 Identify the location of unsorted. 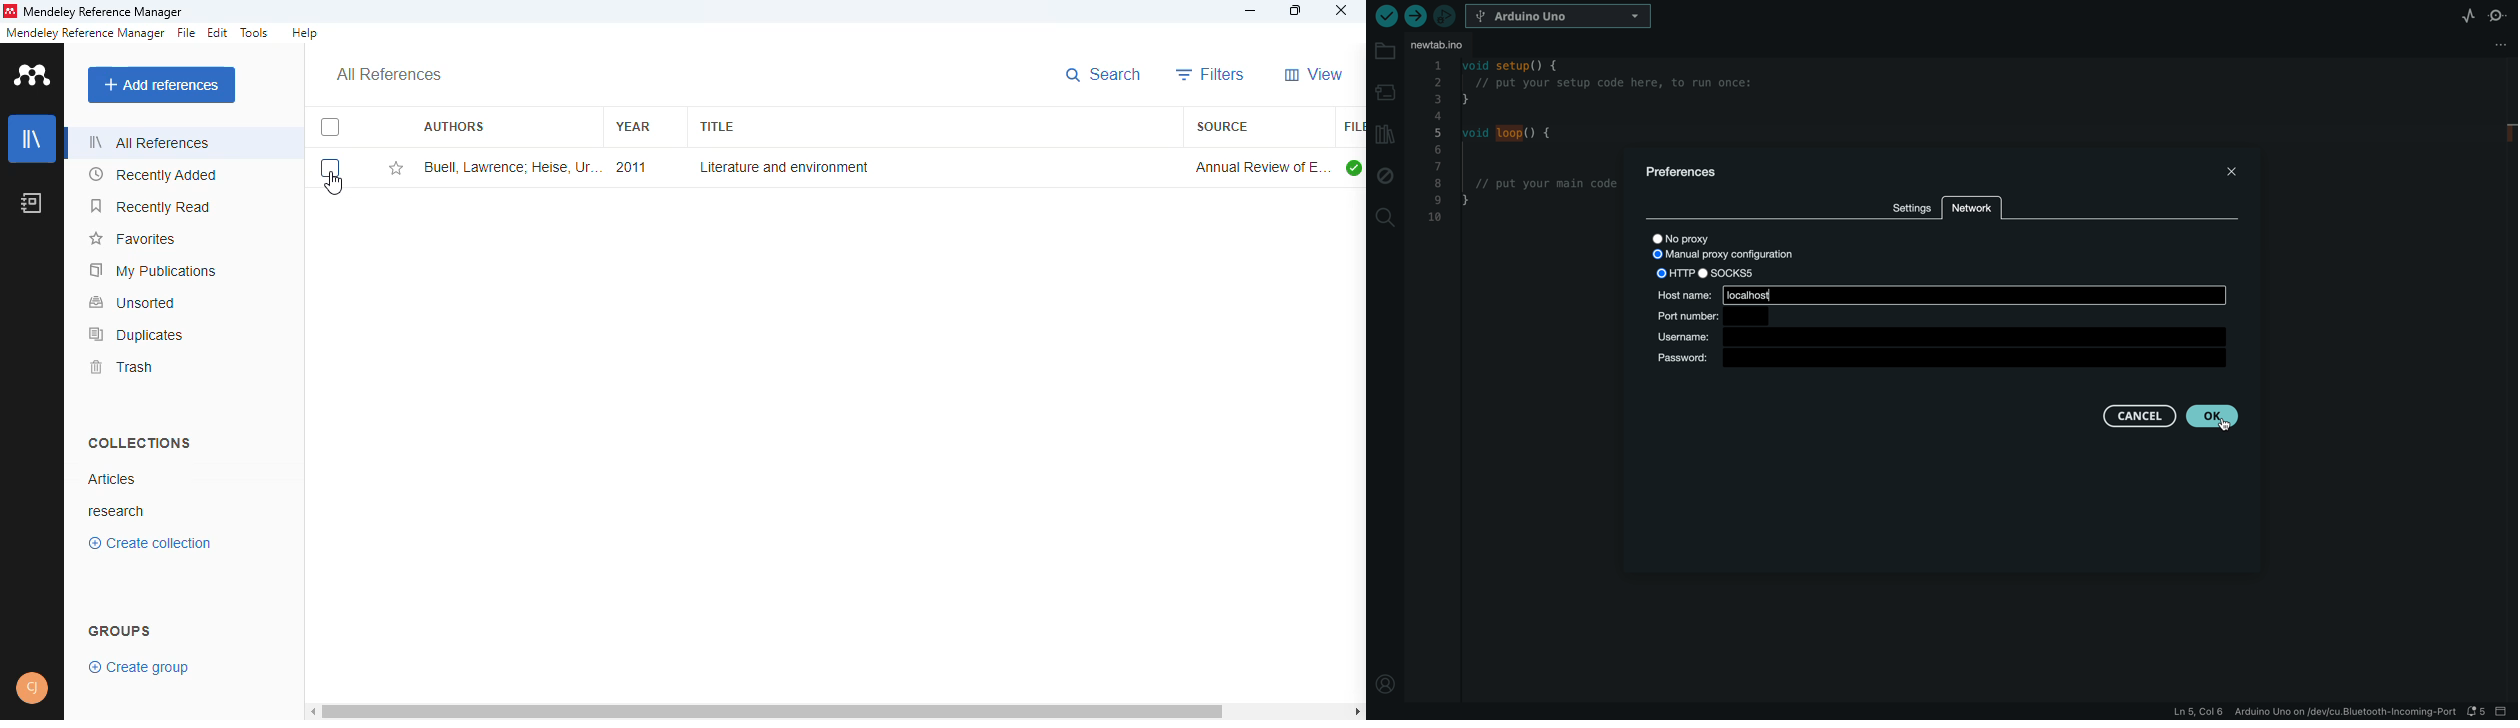
(134, 303).